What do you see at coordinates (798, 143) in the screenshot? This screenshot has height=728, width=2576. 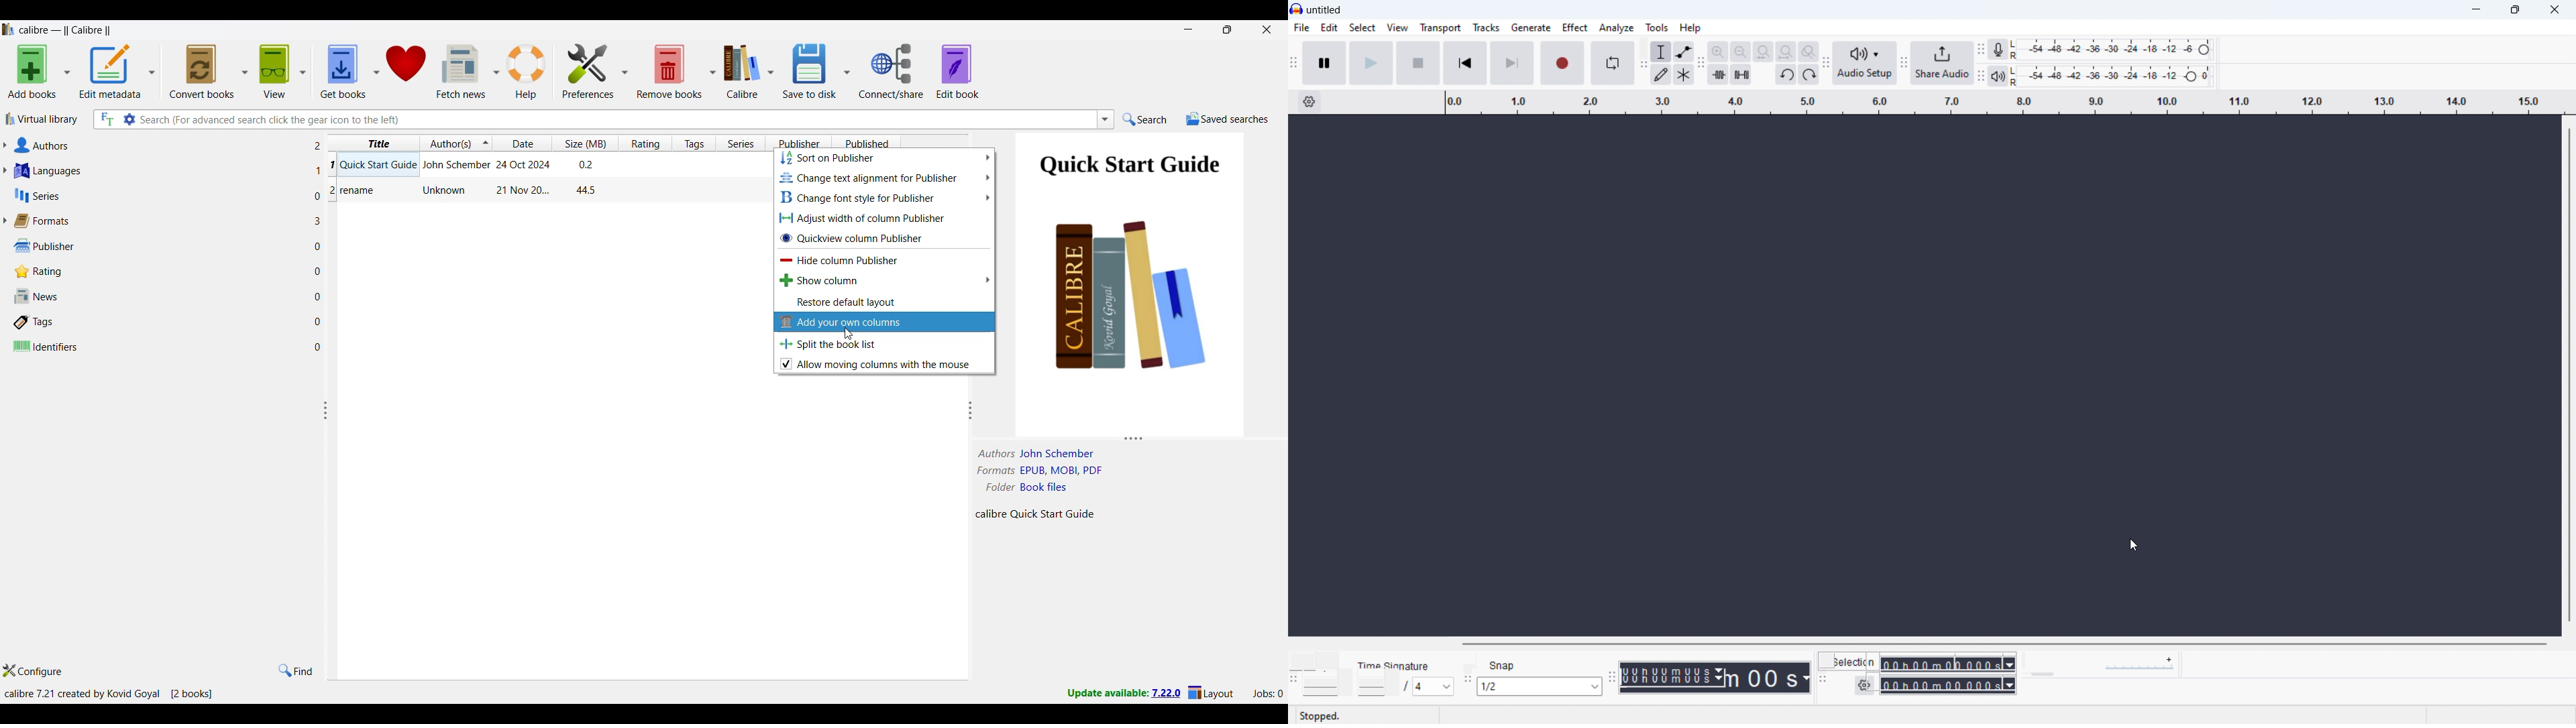 I see `Publisher column` at bounding box center [798, 143].